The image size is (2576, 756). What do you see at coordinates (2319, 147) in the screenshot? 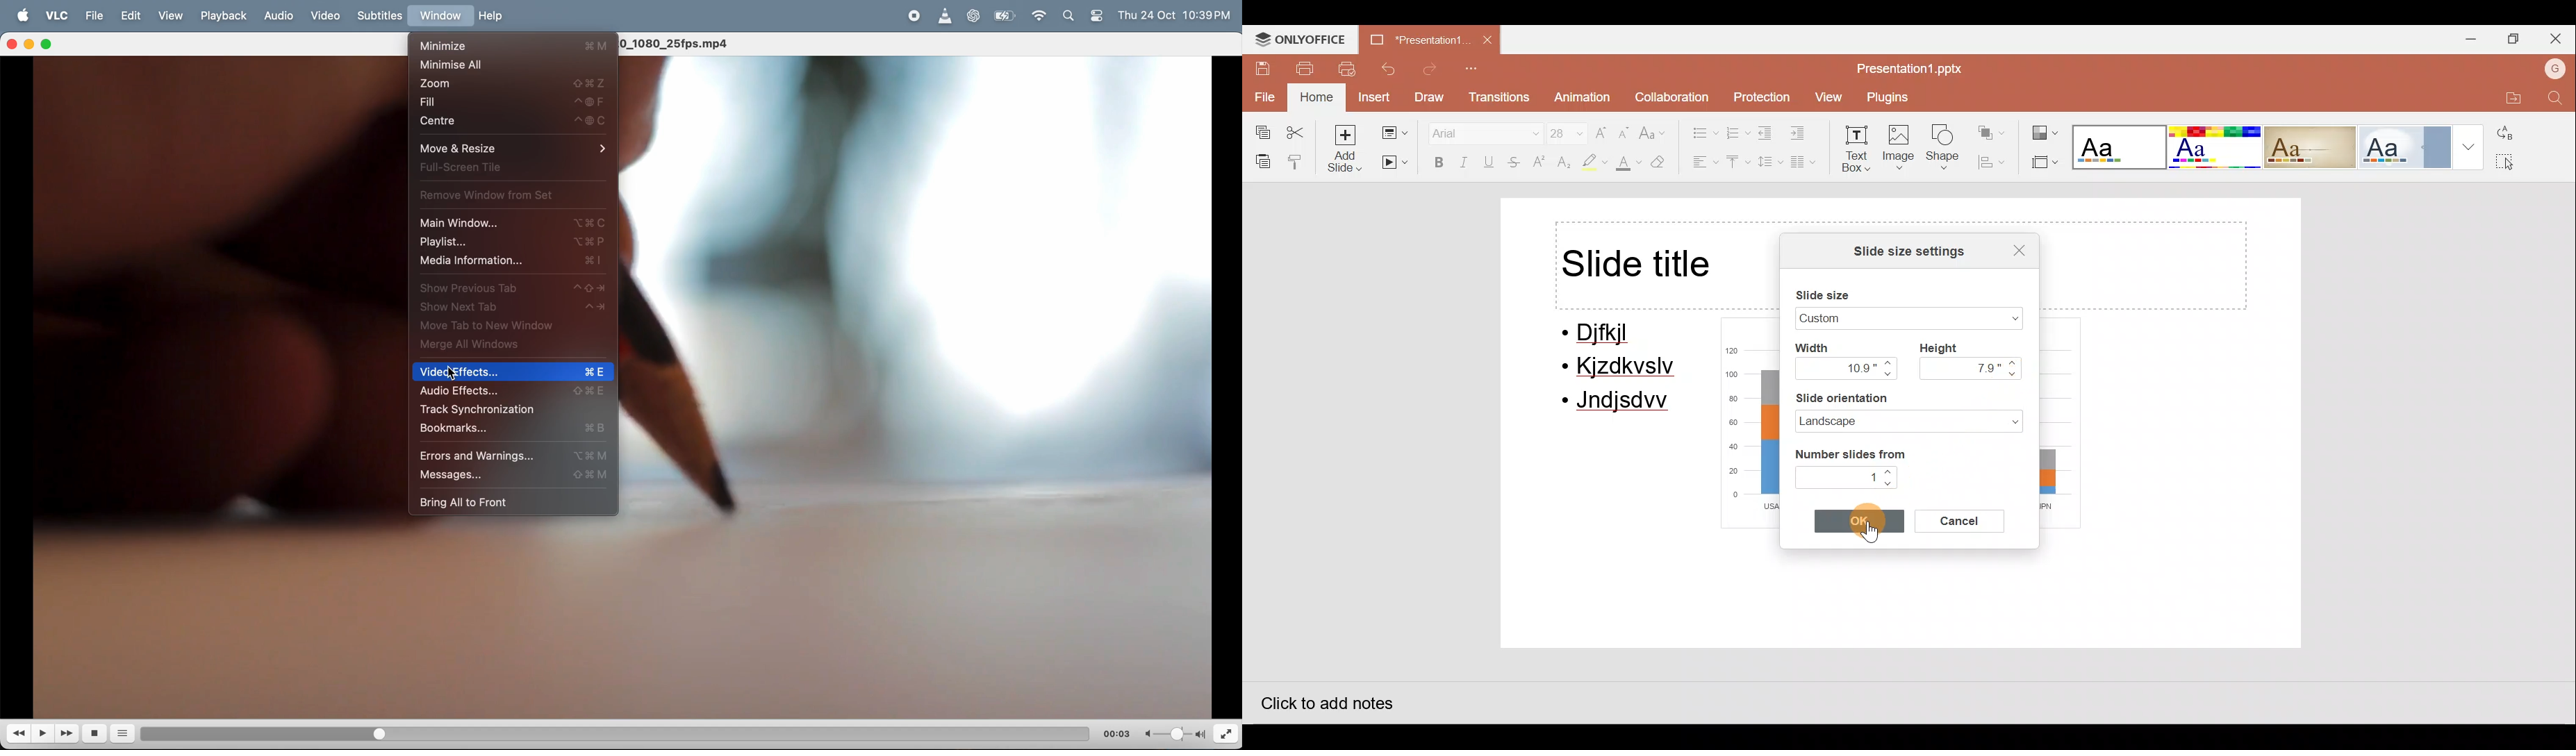
I see `Theme 3` at bounding box center [2319, 147].